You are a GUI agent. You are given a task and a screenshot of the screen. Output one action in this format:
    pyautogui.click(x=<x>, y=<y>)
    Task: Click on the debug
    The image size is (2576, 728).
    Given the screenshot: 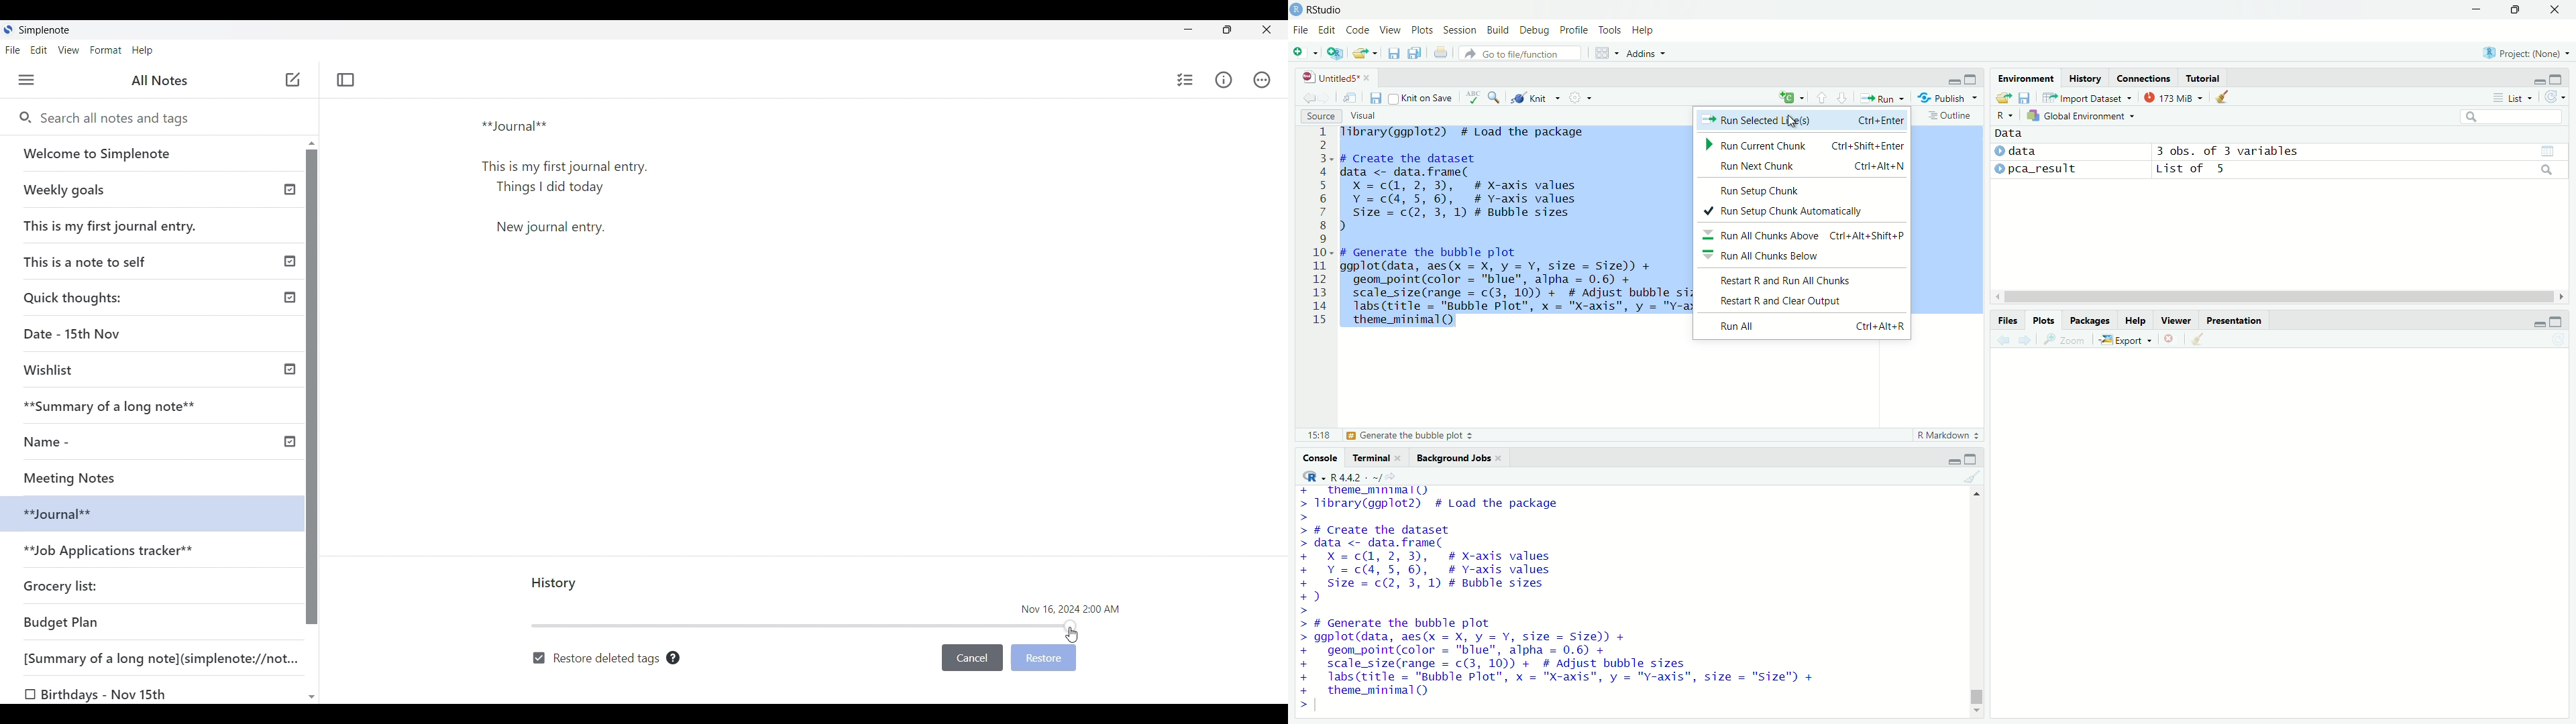 What is the action you would take?
    pyautogui.click(x=1536, y=31)
    